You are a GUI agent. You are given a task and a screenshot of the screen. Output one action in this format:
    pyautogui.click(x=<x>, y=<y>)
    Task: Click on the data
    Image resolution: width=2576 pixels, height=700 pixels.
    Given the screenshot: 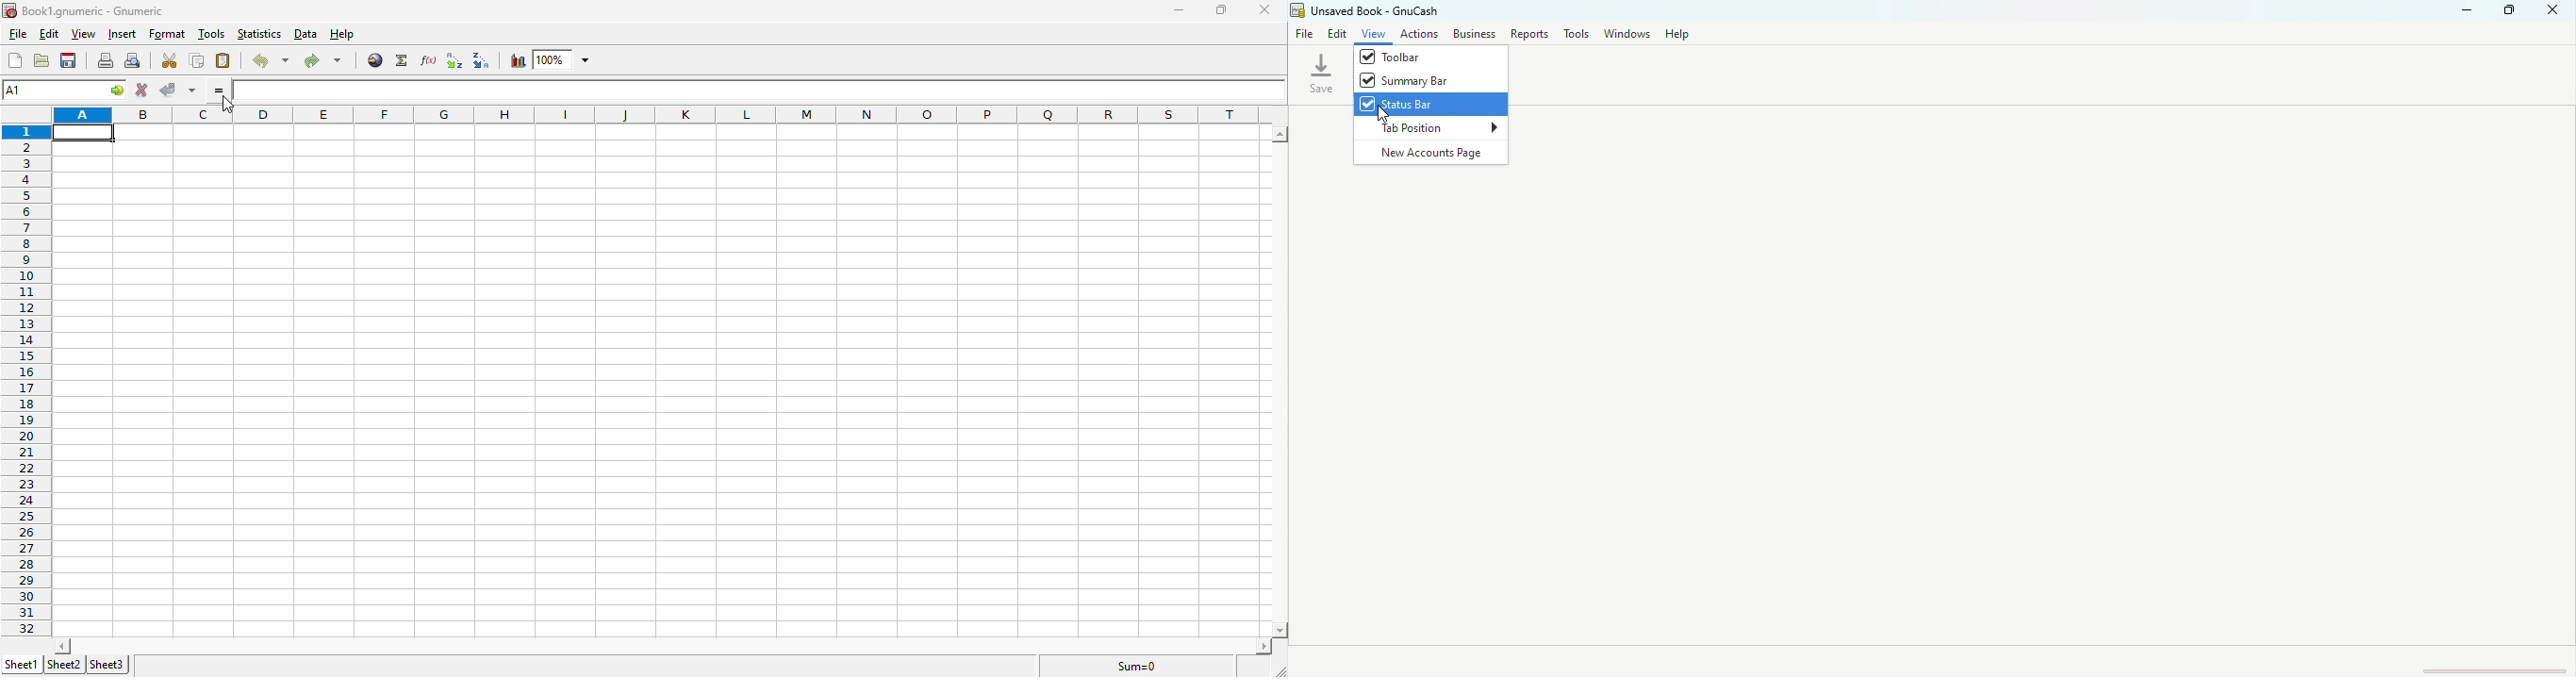 What is the action you would take?
    pyautogui.click(x=306, y=34)
    